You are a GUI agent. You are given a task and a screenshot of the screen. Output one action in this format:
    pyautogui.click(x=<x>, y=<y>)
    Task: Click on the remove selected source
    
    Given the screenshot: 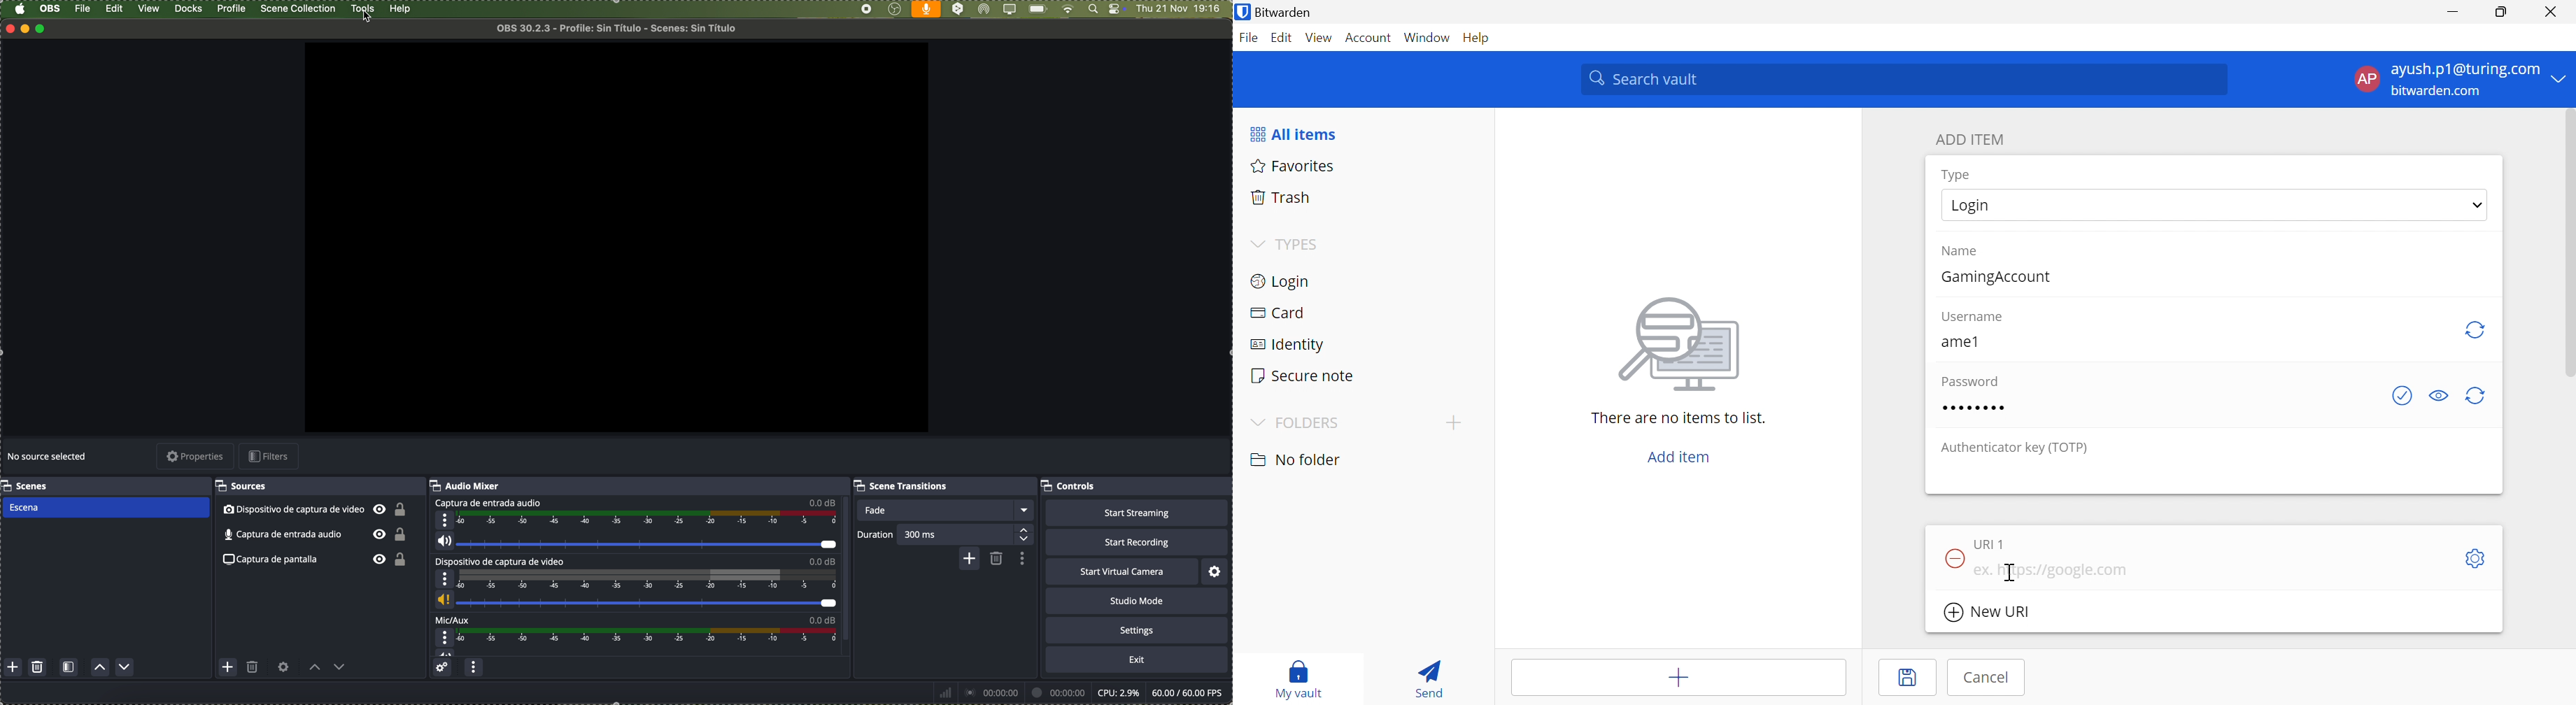 What is the action you would take?
    pyautogui.click(x=253, y=669)
    